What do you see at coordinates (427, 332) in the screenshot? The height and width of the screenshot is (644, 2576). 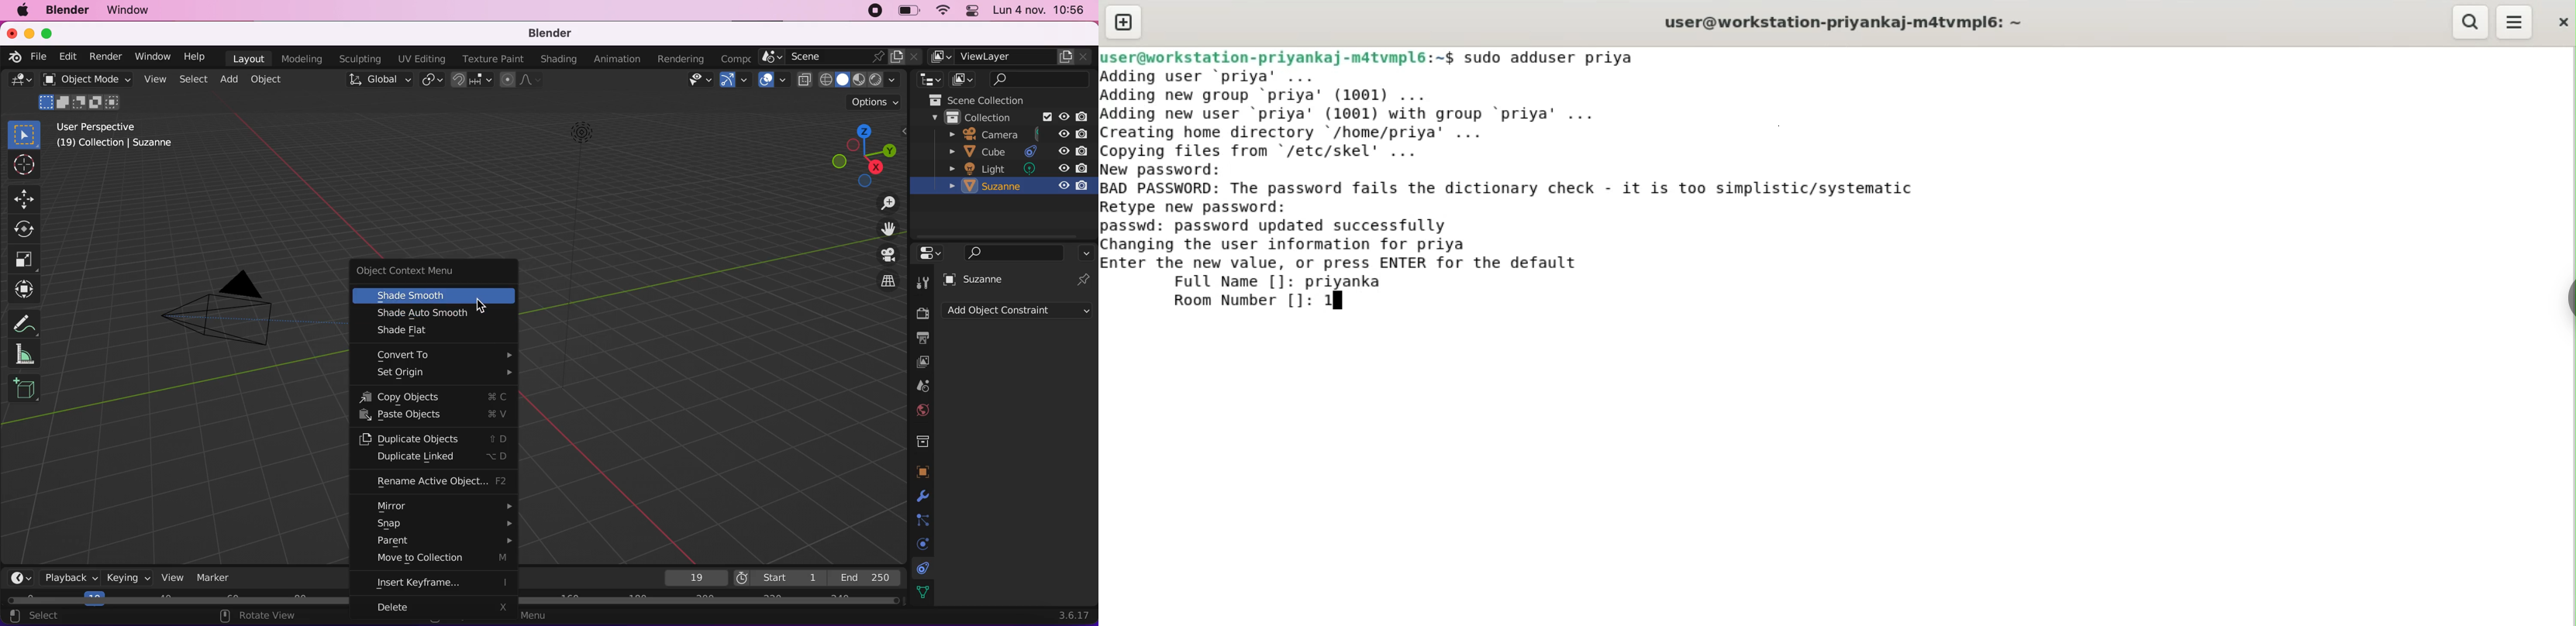 I see `shade flat` at bounding box center [427, 332].